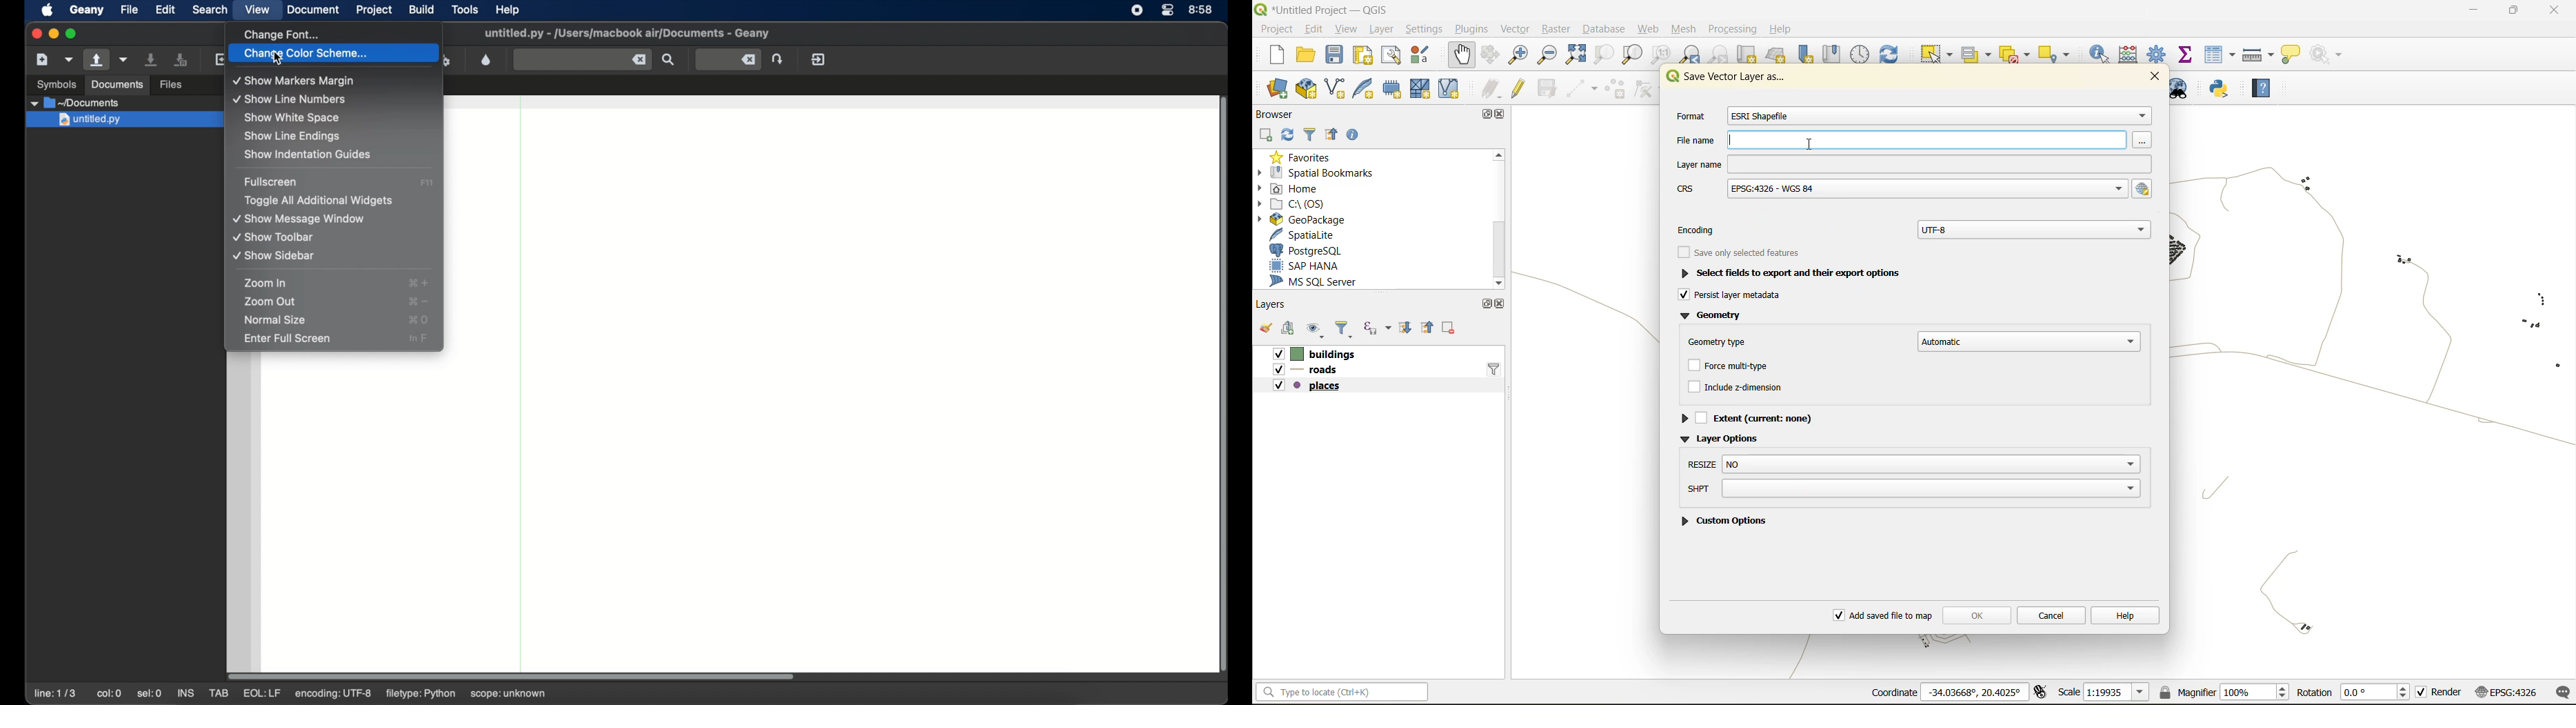  Describe the element at coordinates (1718, 316) in the screenshot. I see `Geometry` at that location.